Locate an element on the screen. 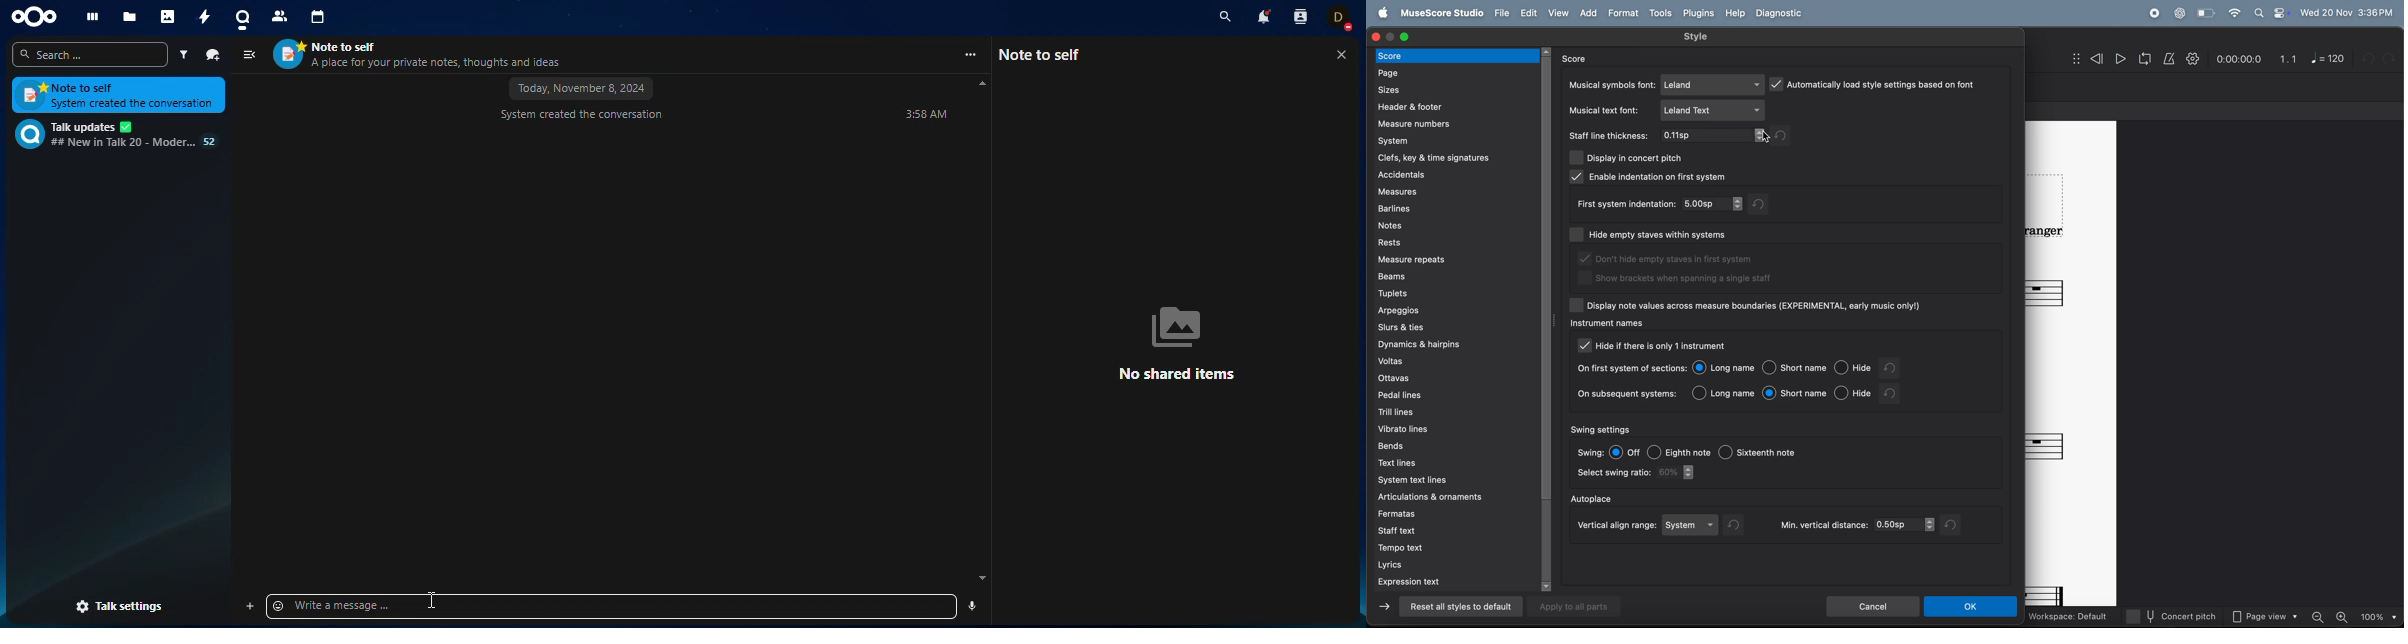  style is located at coordinates (1697, 36).